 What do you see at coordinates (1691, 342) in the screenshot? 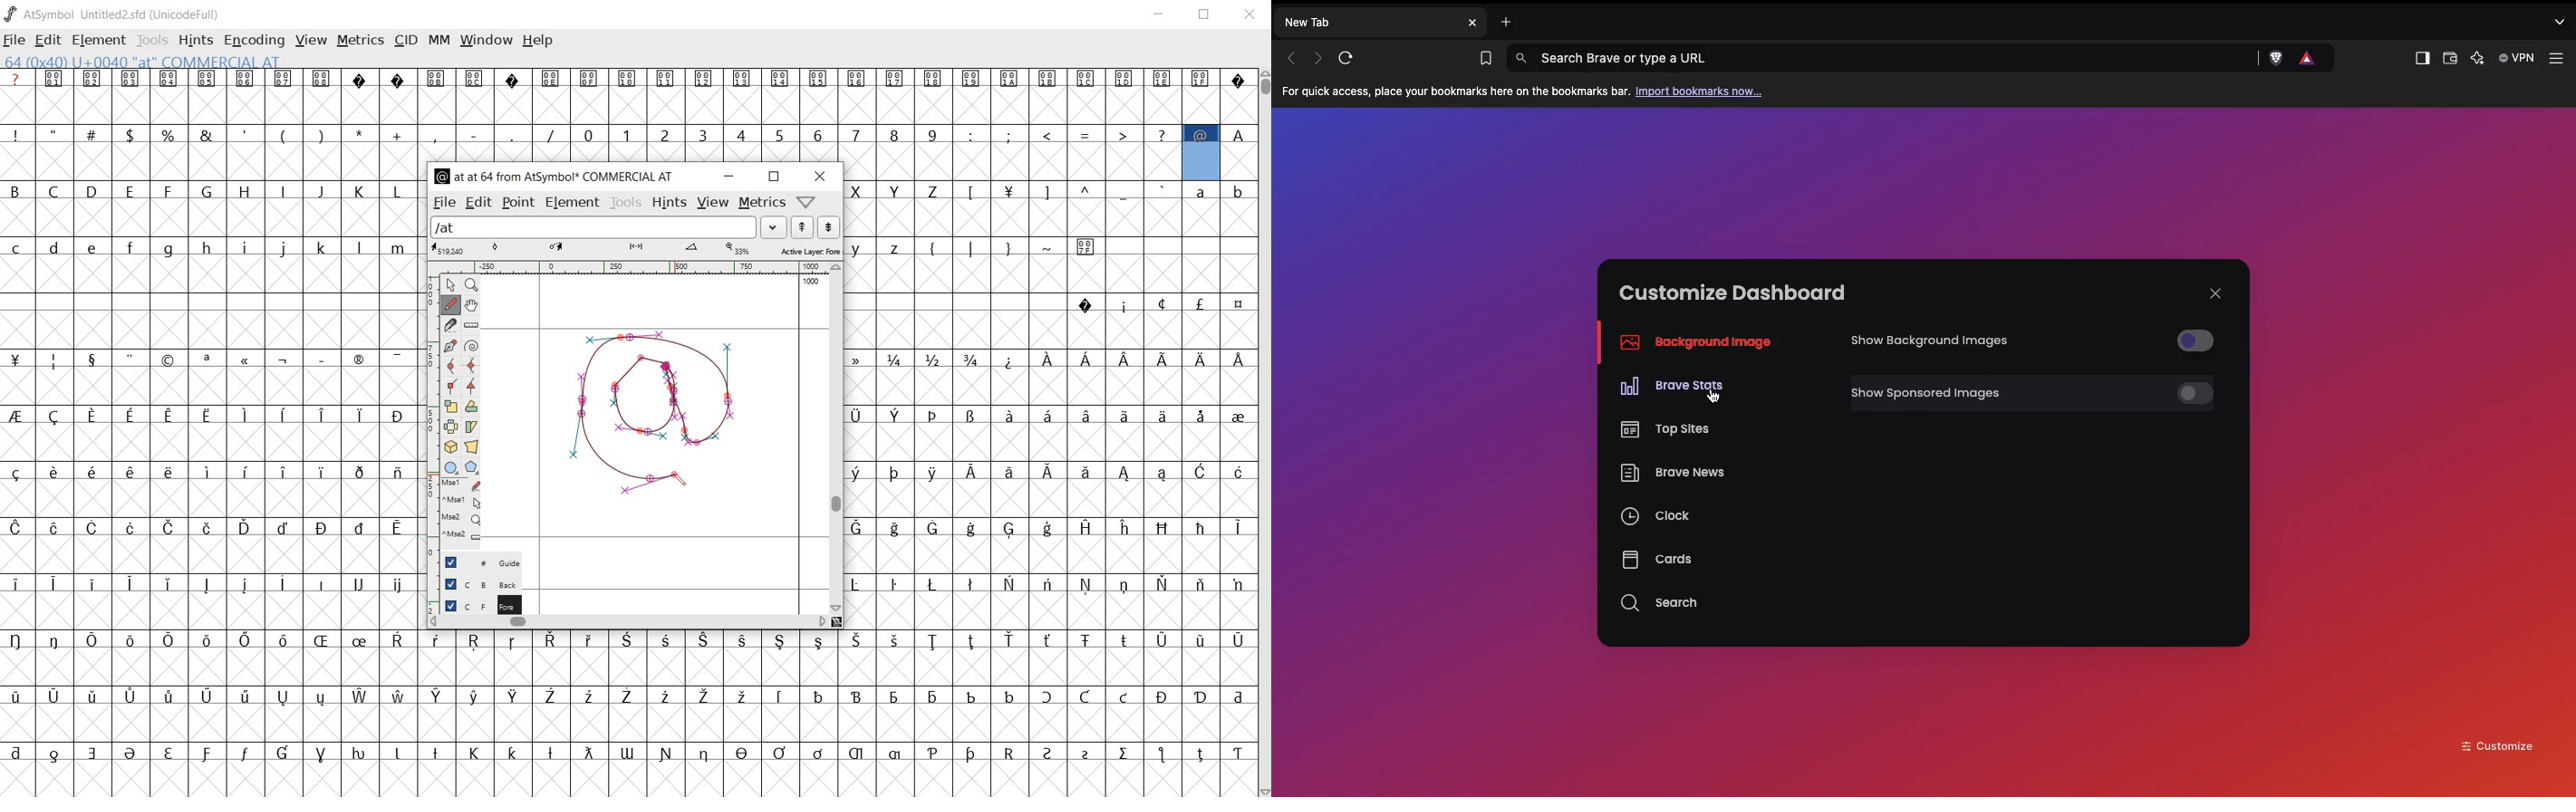
I see `Background image` at bounding box center [1691, 342].